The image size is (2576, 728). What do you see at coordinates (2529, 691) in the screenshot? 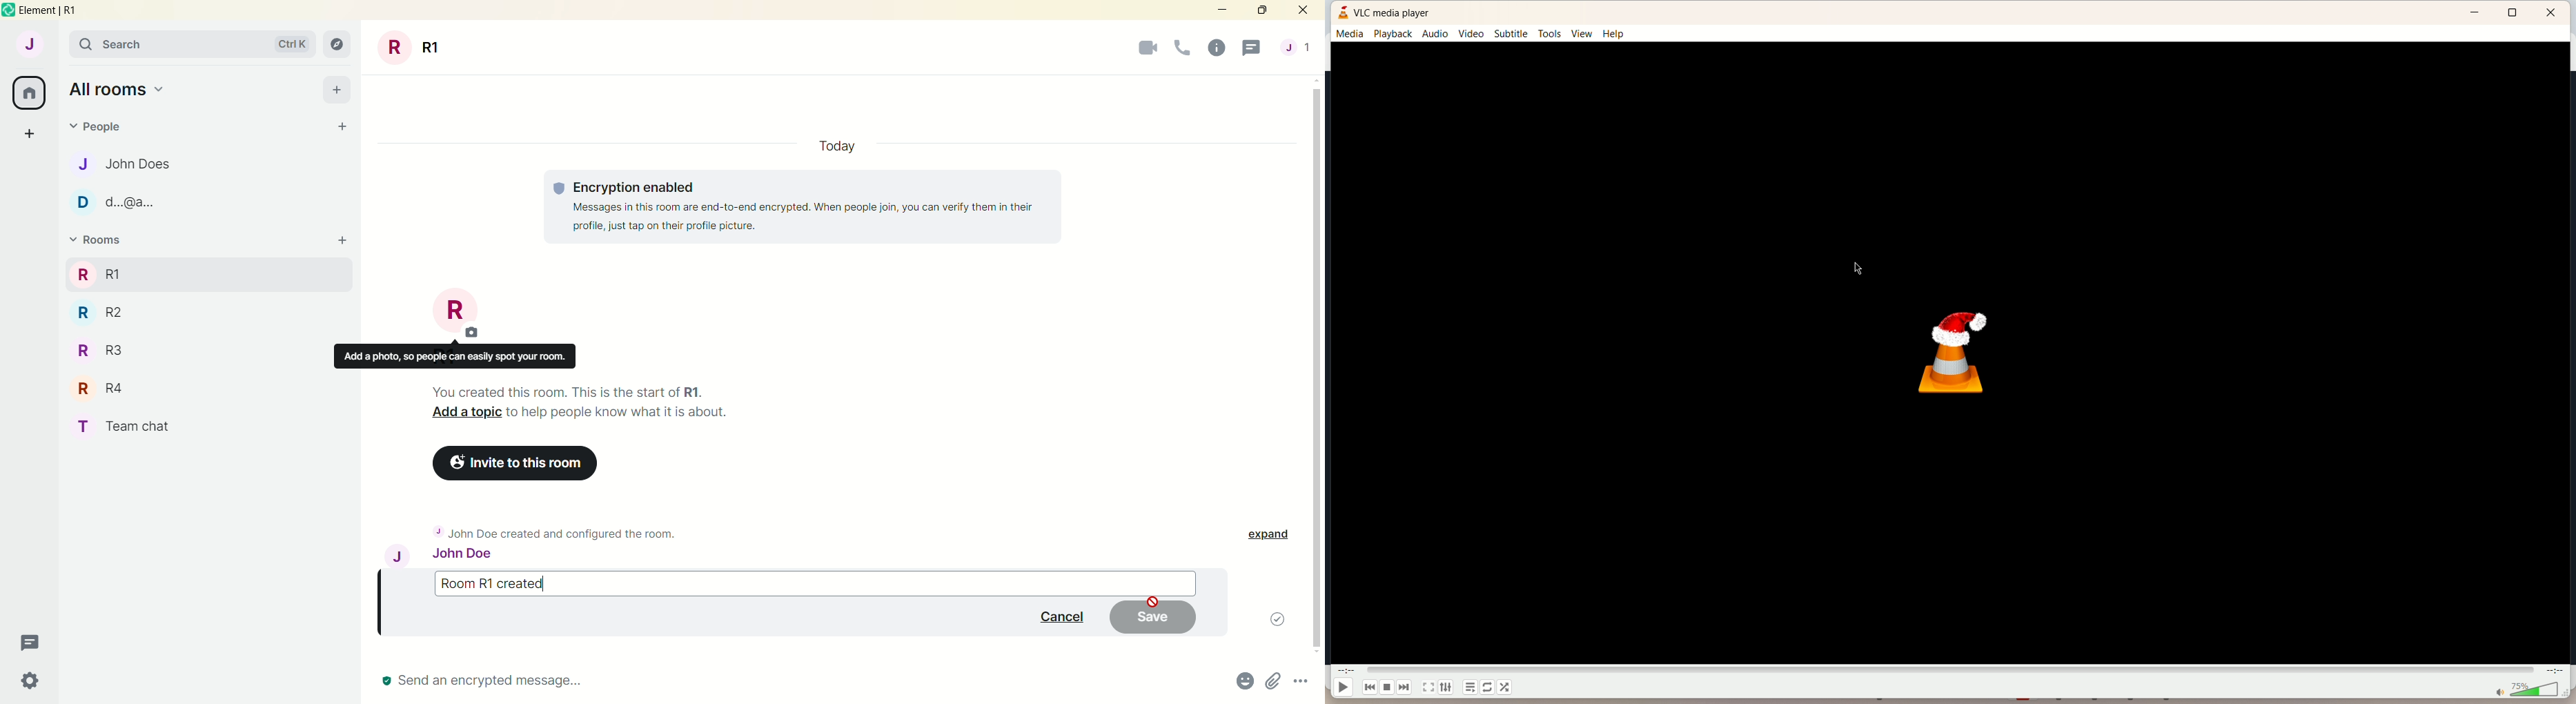
I see `volume bar` at bounding box center [2529, 691].